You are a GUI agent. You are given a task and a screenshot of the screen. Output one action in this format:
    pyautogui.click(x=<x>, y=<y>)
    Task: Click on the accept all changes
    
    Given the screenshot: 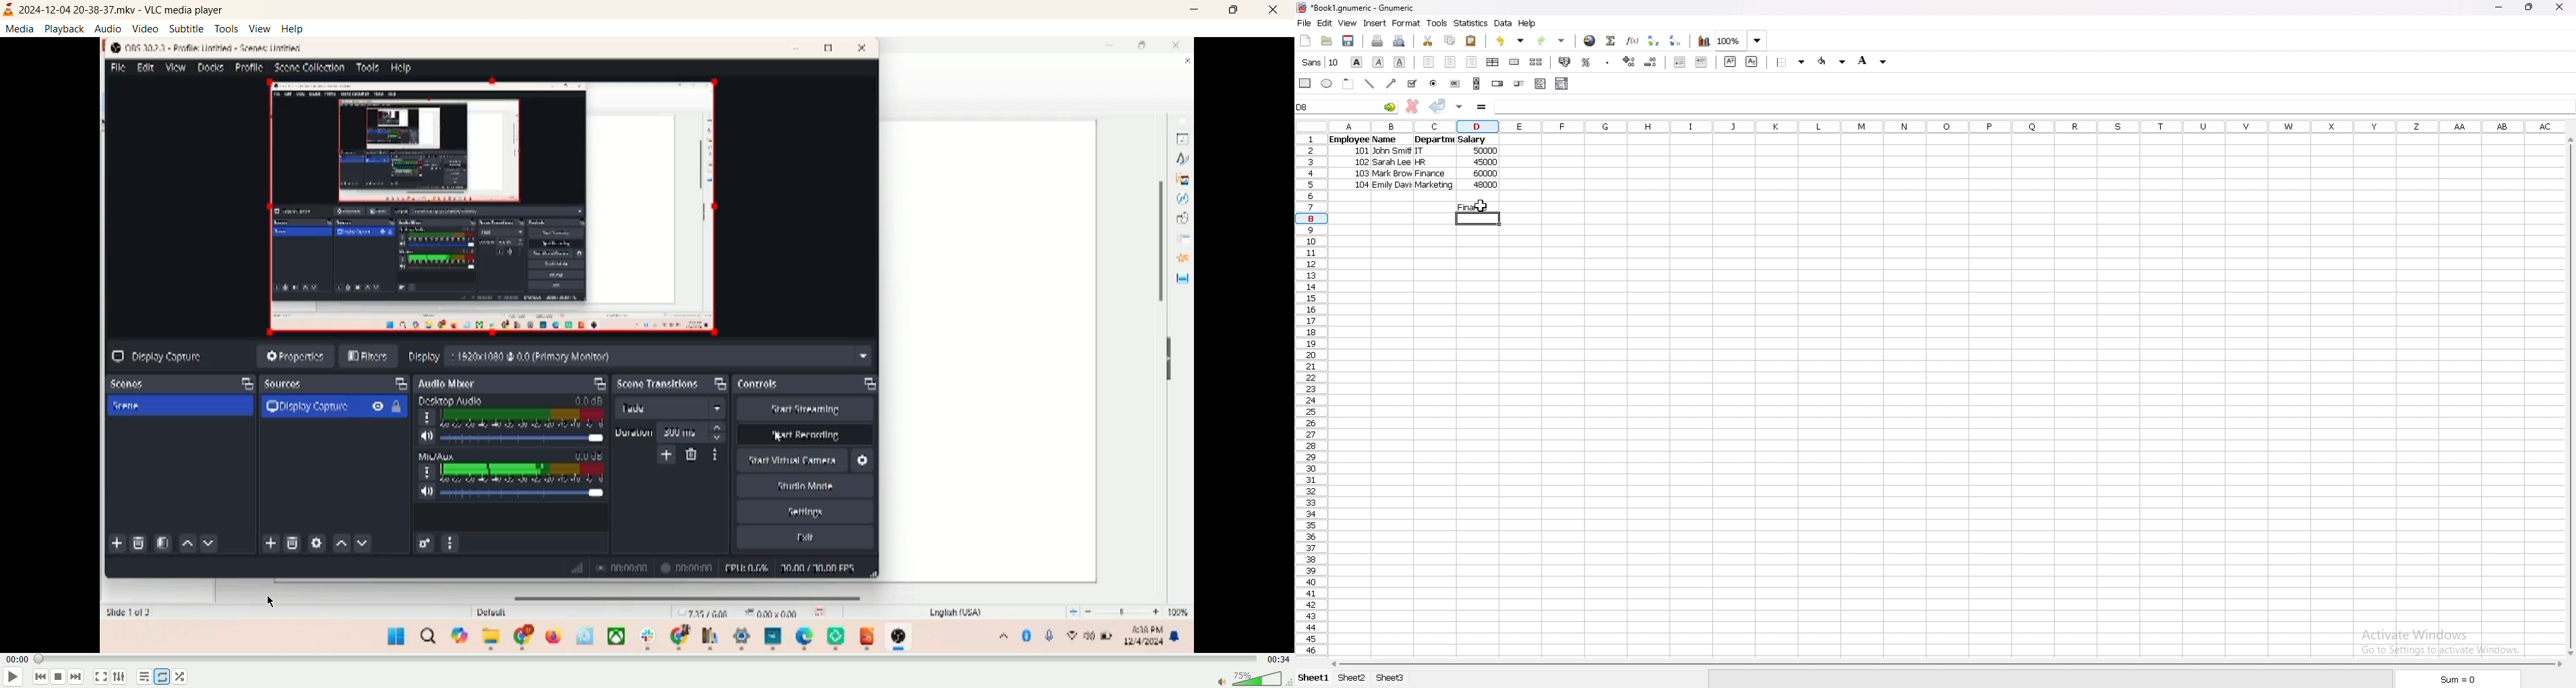 What is the action you would take?
    pyautogui.click(x=1459, y=108)
    